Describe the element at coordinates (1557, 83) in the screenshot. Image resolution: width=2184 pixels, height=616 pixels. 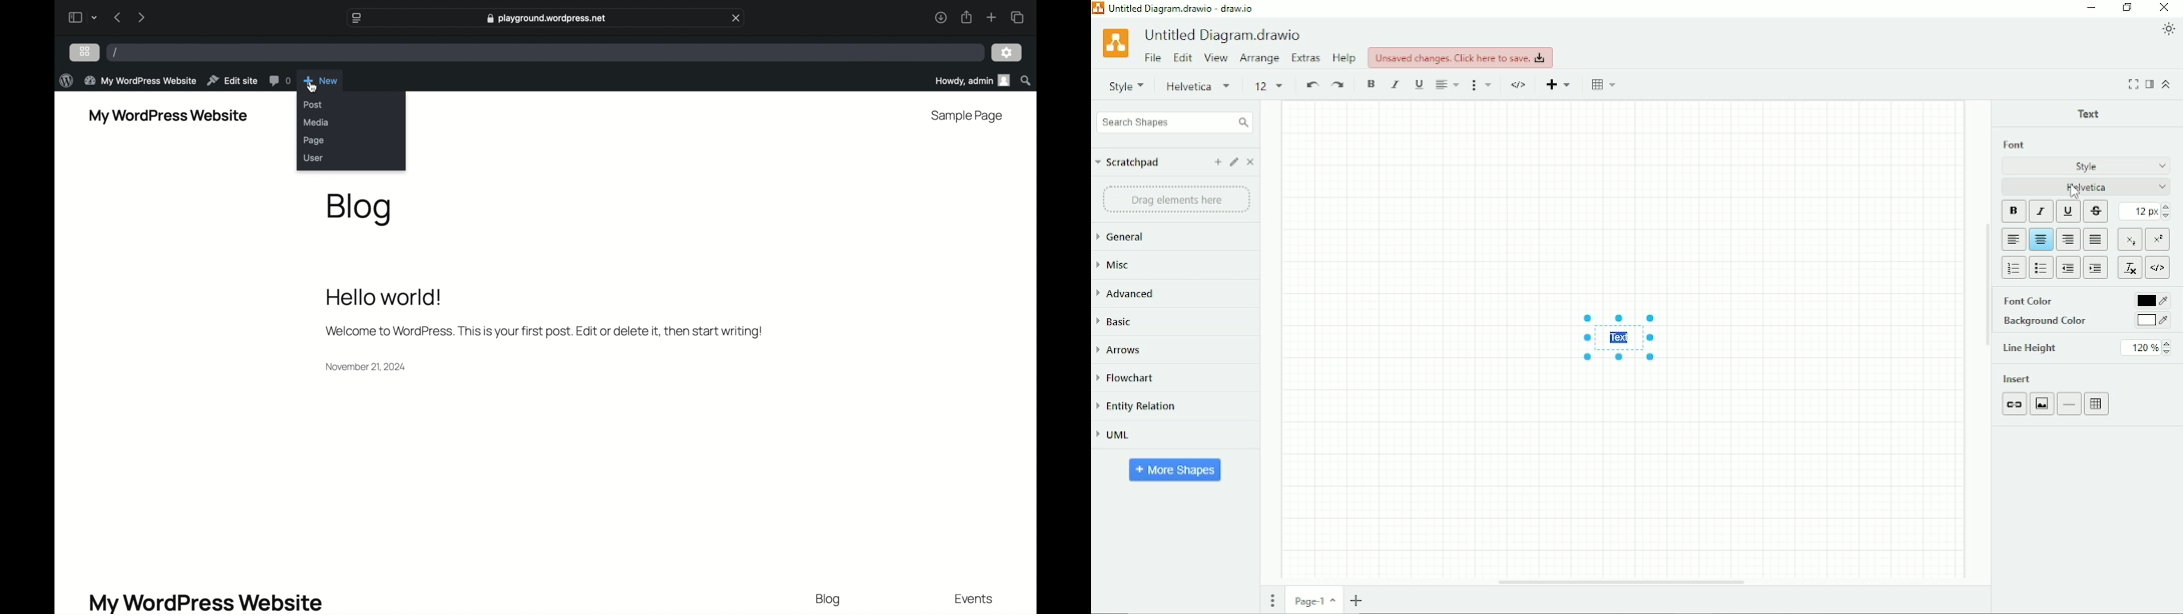
I see `Insert` at that location.